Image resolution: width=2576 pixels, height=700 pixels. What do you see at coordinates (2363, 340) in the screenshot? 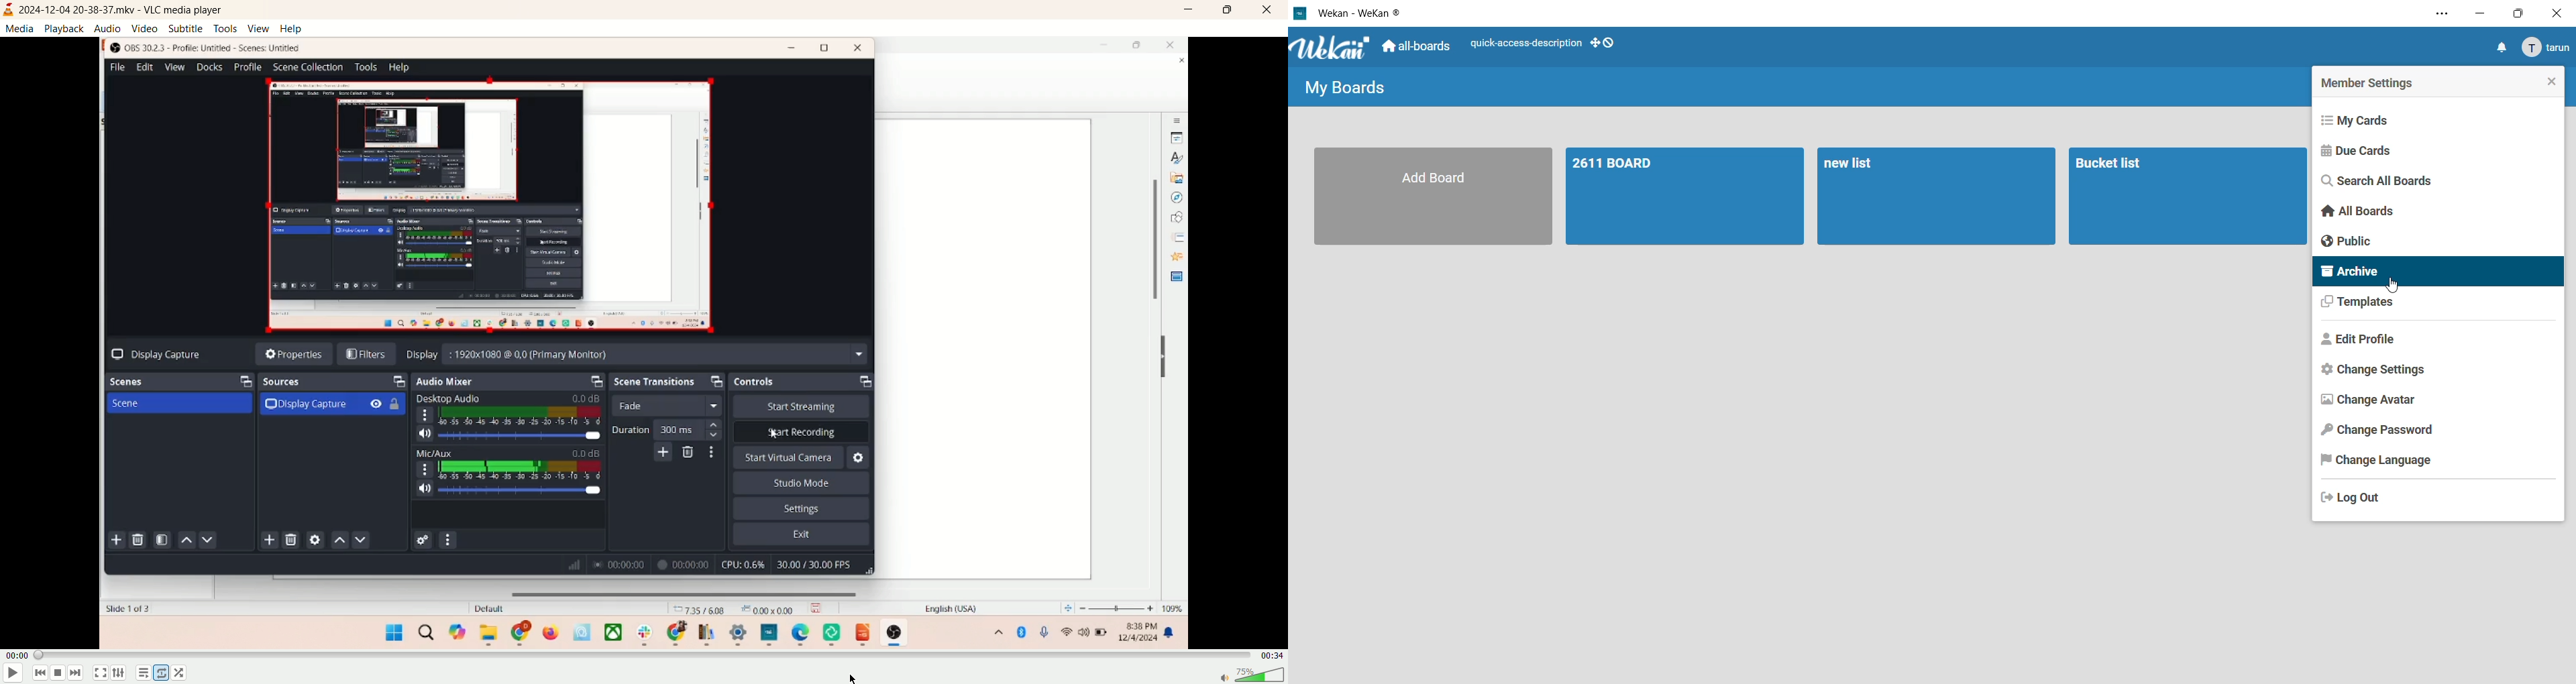
I see `edit profile` at bounding box center [2363, 340].